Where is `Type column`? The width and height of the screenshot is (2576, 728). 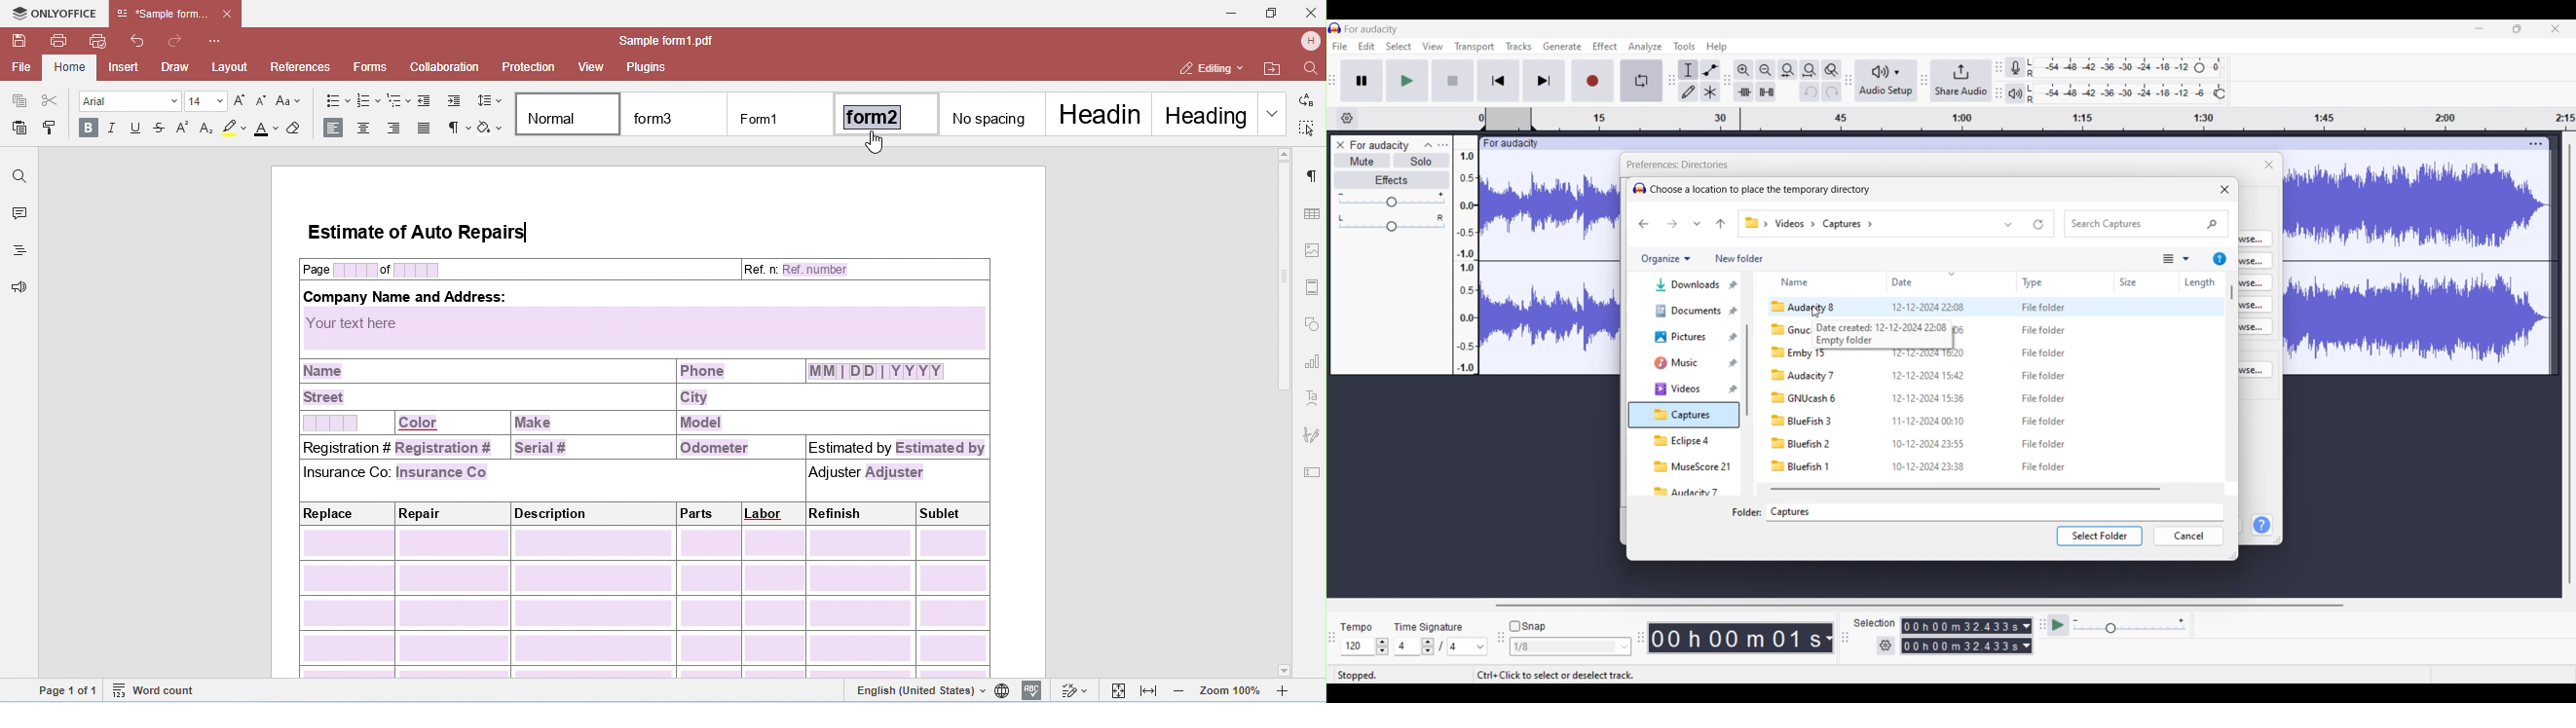
Type column is located at coordinates (2039, 283).